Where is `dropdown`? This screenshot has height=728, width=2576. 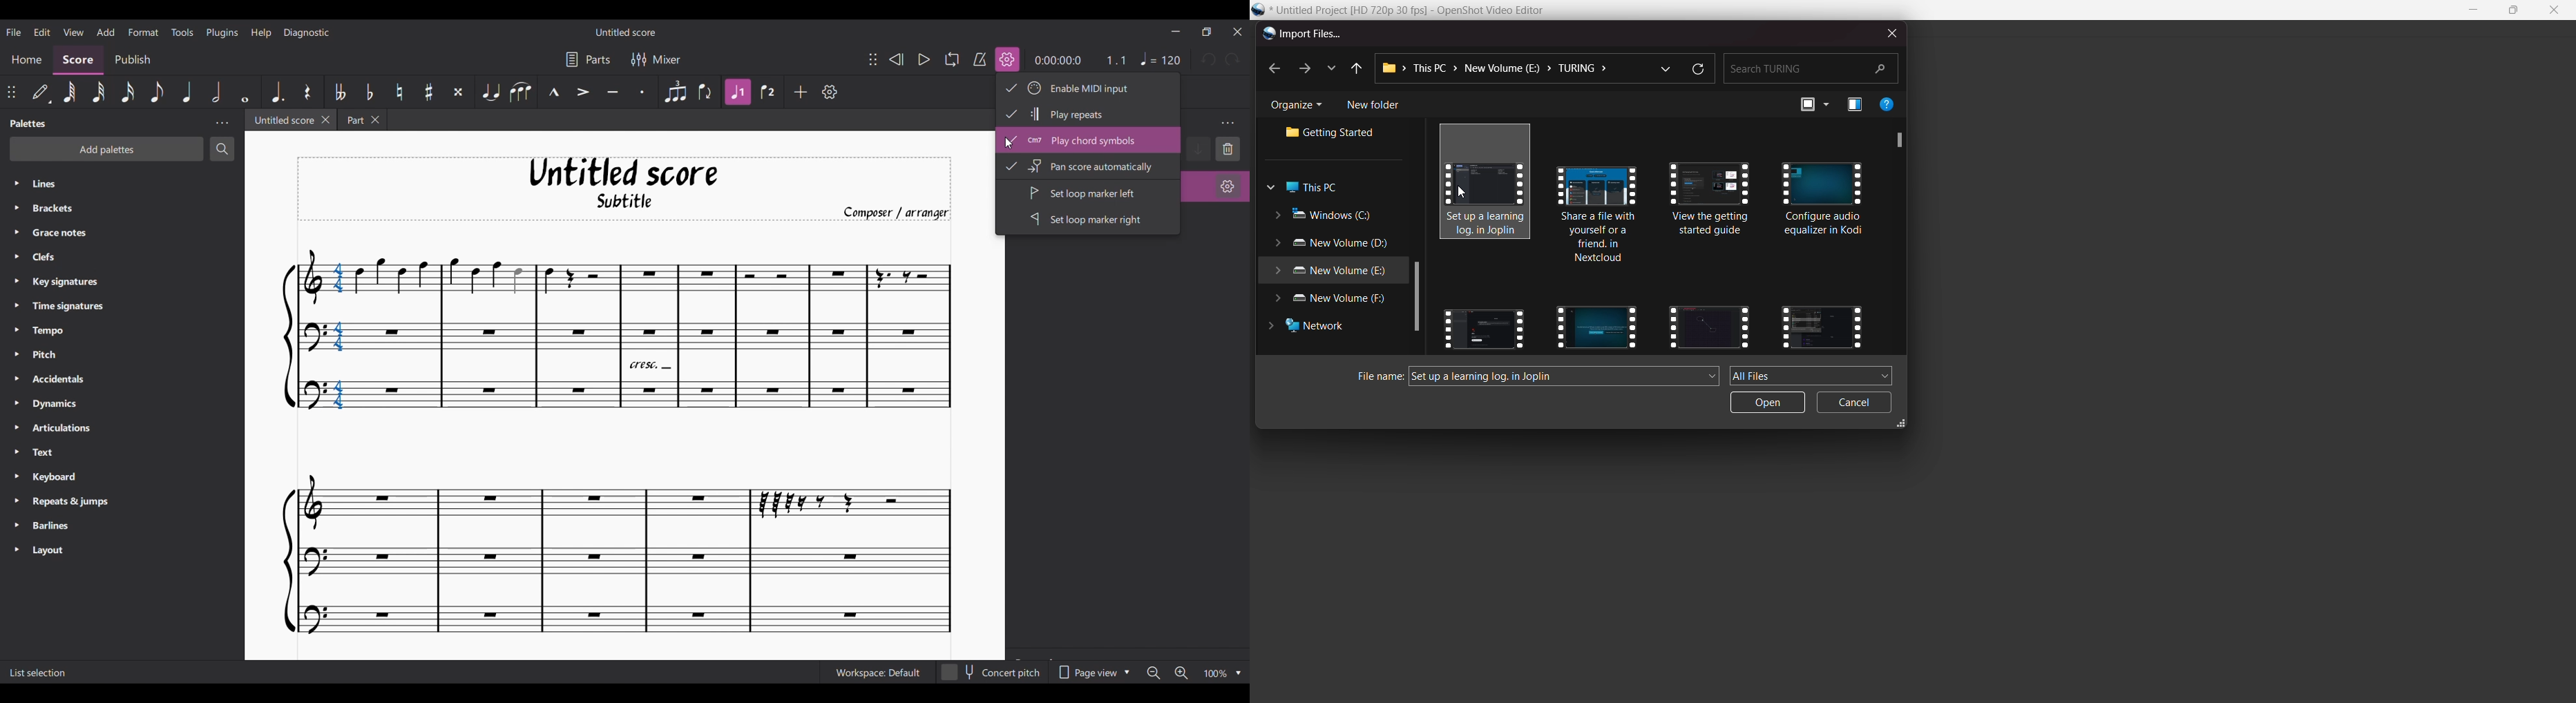 dropdown is located at coordinates (1664, 67).